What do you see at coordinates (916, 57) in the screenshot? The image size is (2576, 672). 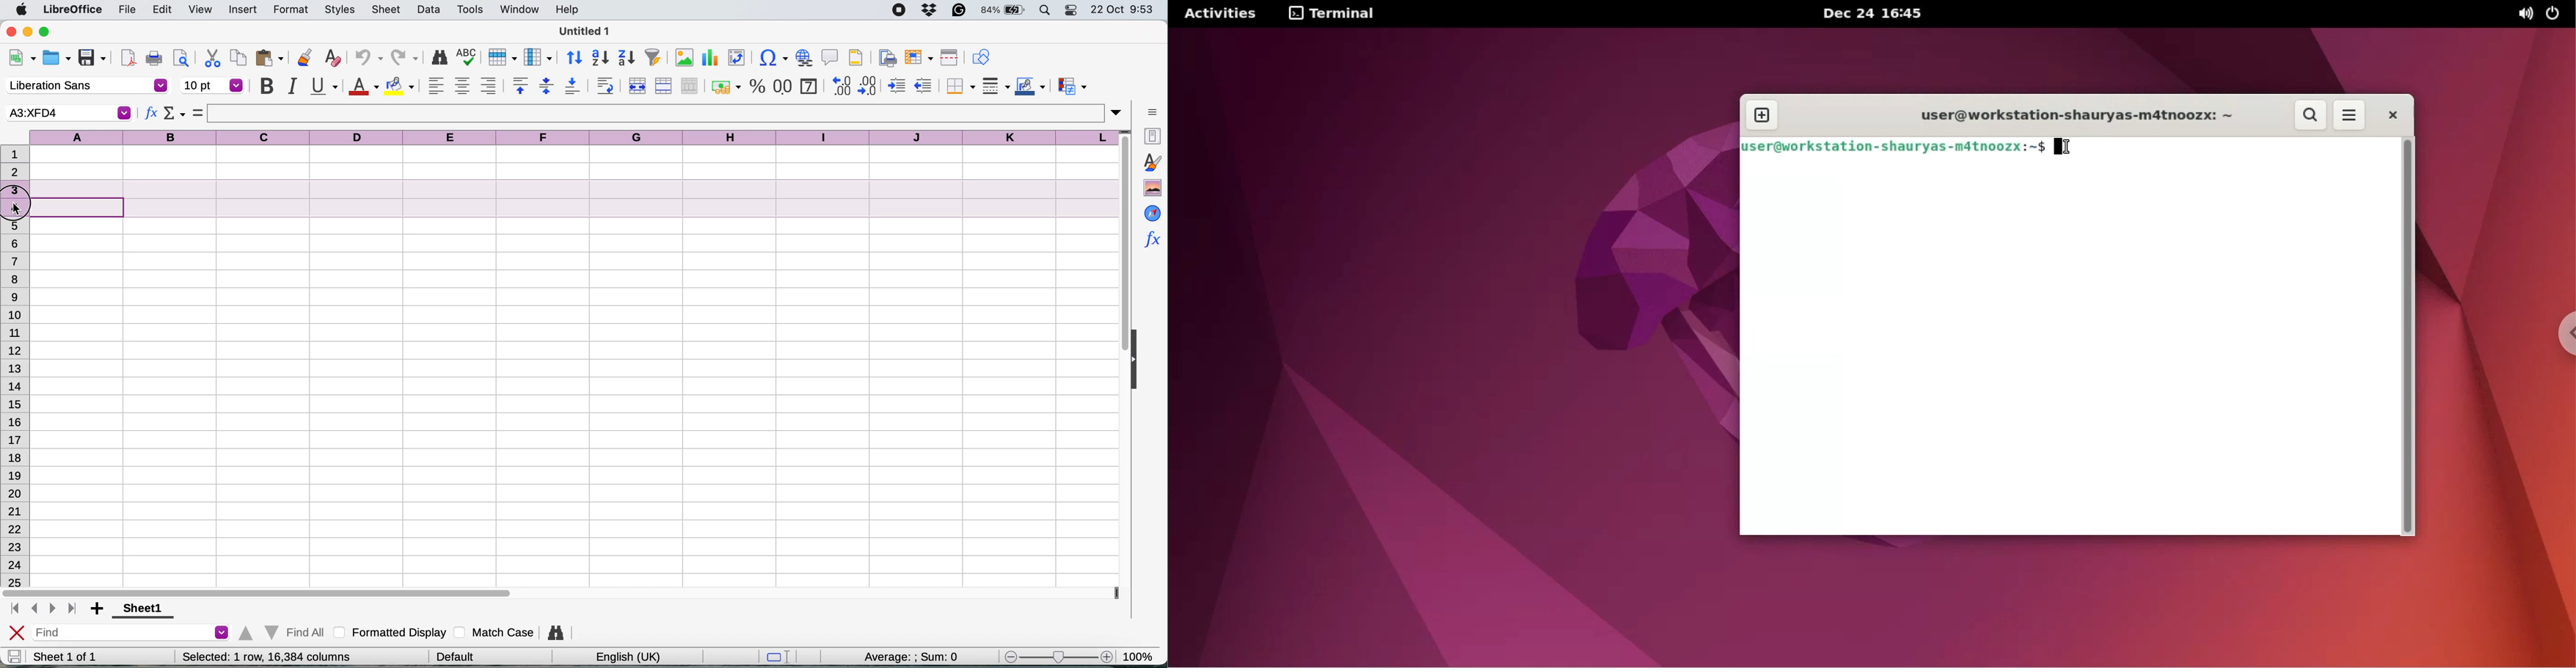 I see `freeze rows and columns` at bounding box center [916, 57].